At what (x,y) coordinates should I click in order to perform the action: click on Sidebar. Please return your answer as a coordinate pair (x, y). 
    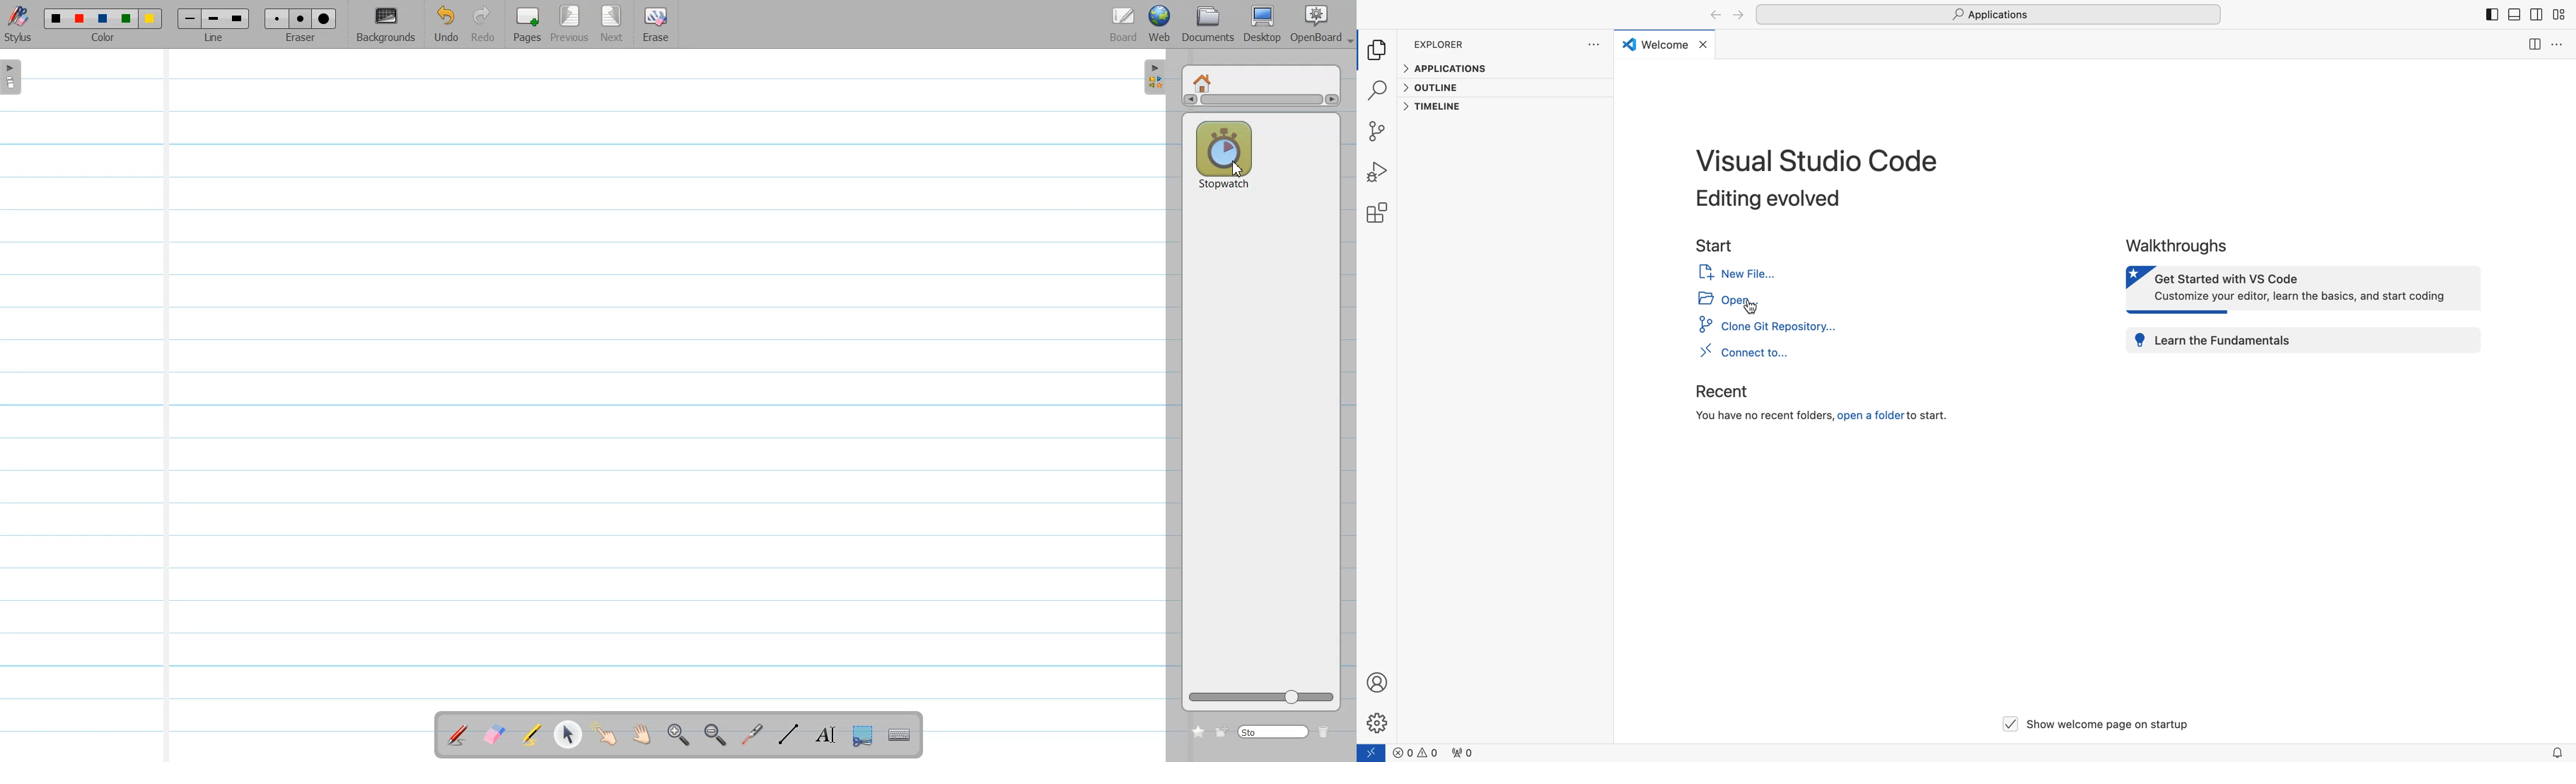
    Looking at the image, I should click on (1152, 78).